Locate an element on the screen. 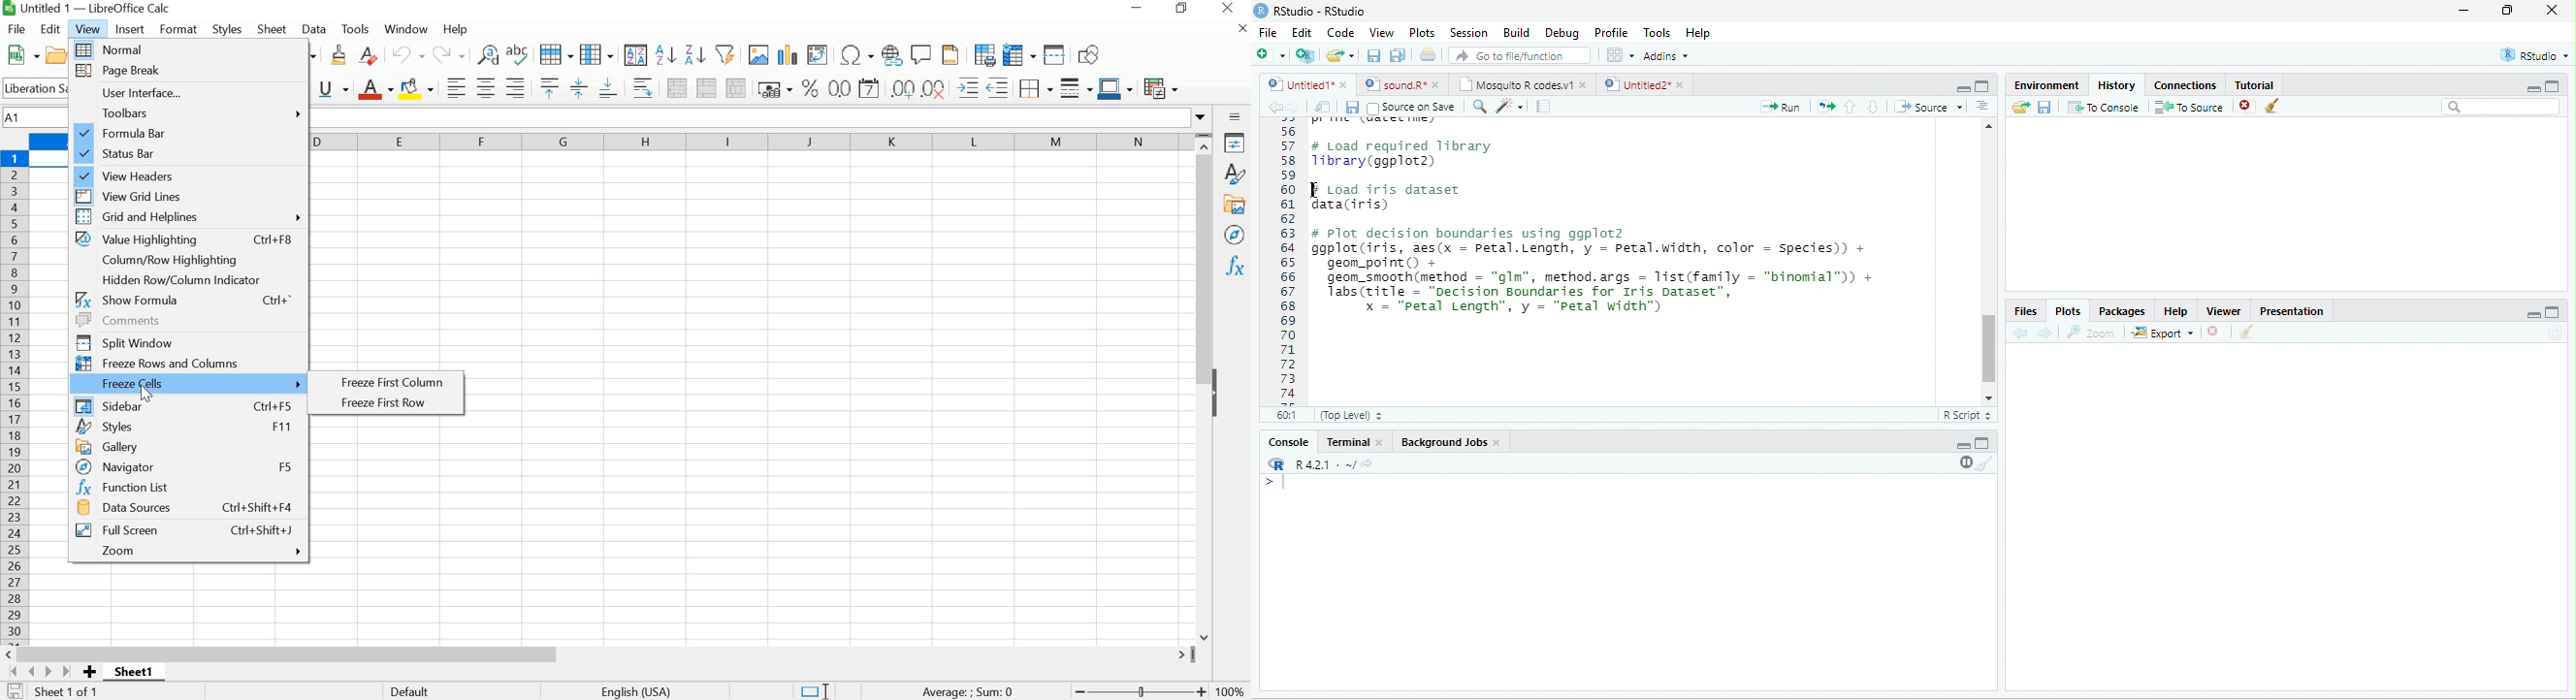  refresh is located at coordinates (2555, 333).